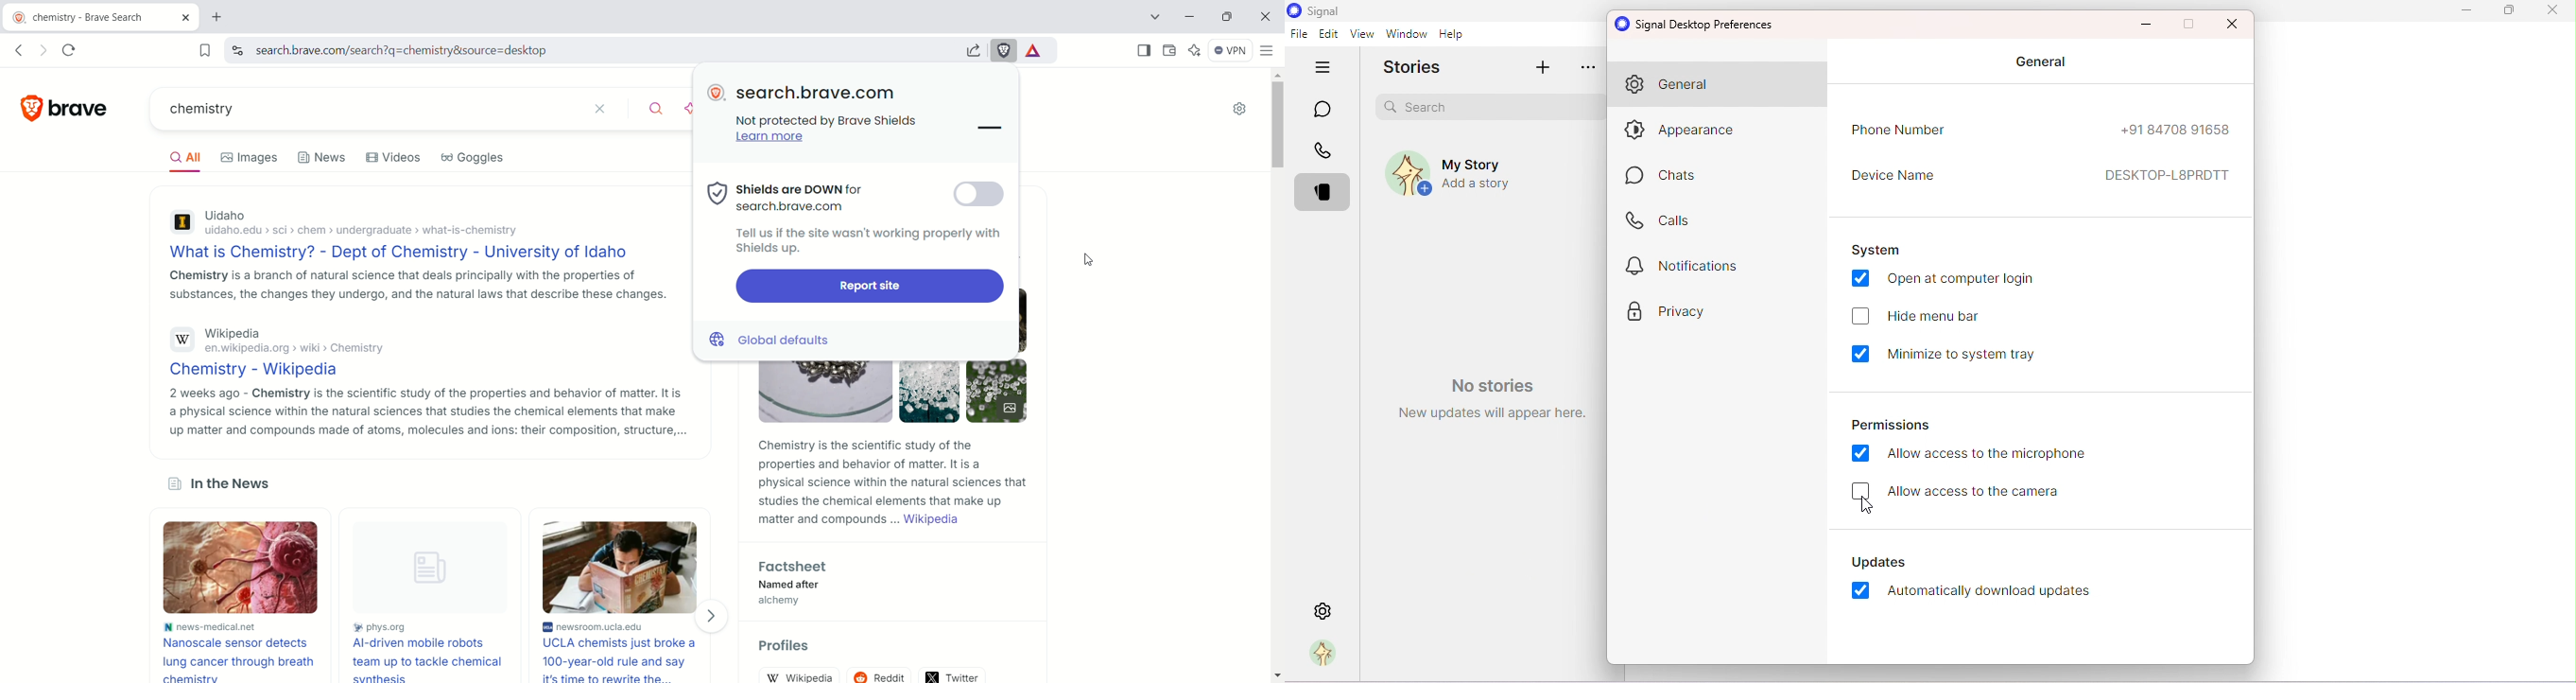 This screenshot has height=700, width=2576. What do you see at coordinates (772, 141) in the screenshot?
I see `learn more` at bounding box center [772, 141].